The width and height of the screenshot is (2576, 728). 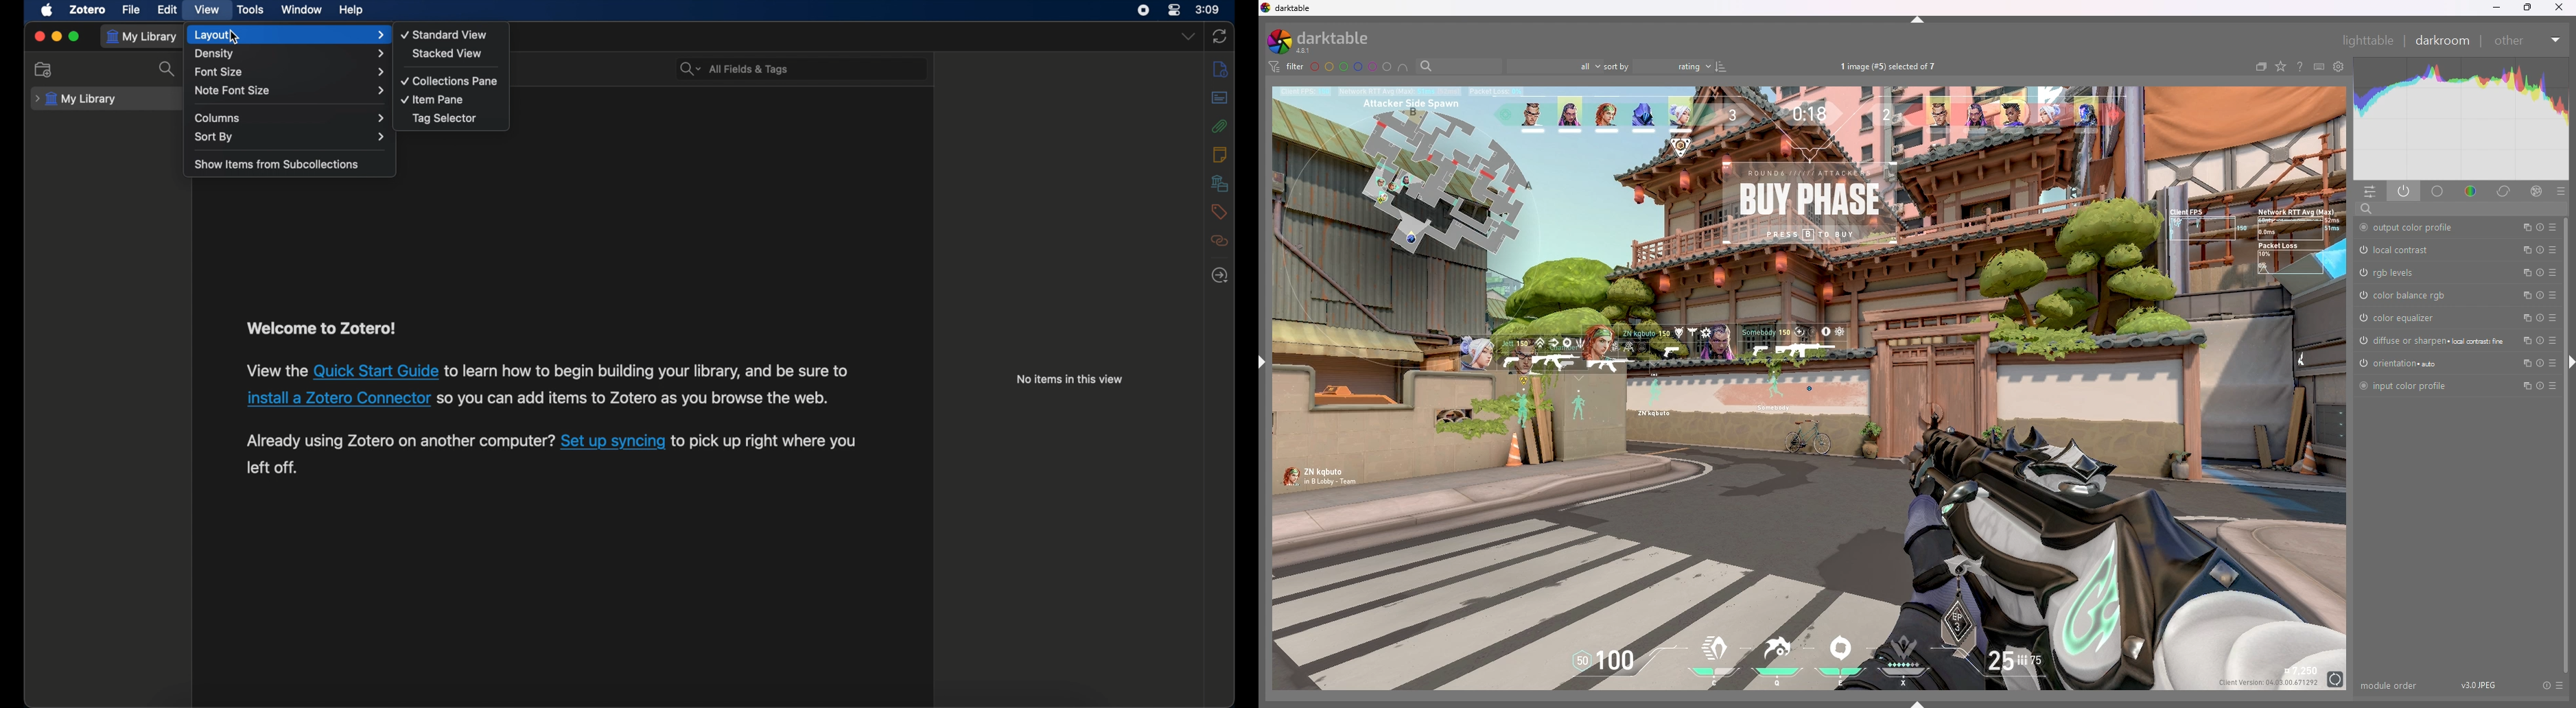 What do you see at coordinates (76, 99) in the screenshot?
I see `my library` at bounding box center [76, 99].